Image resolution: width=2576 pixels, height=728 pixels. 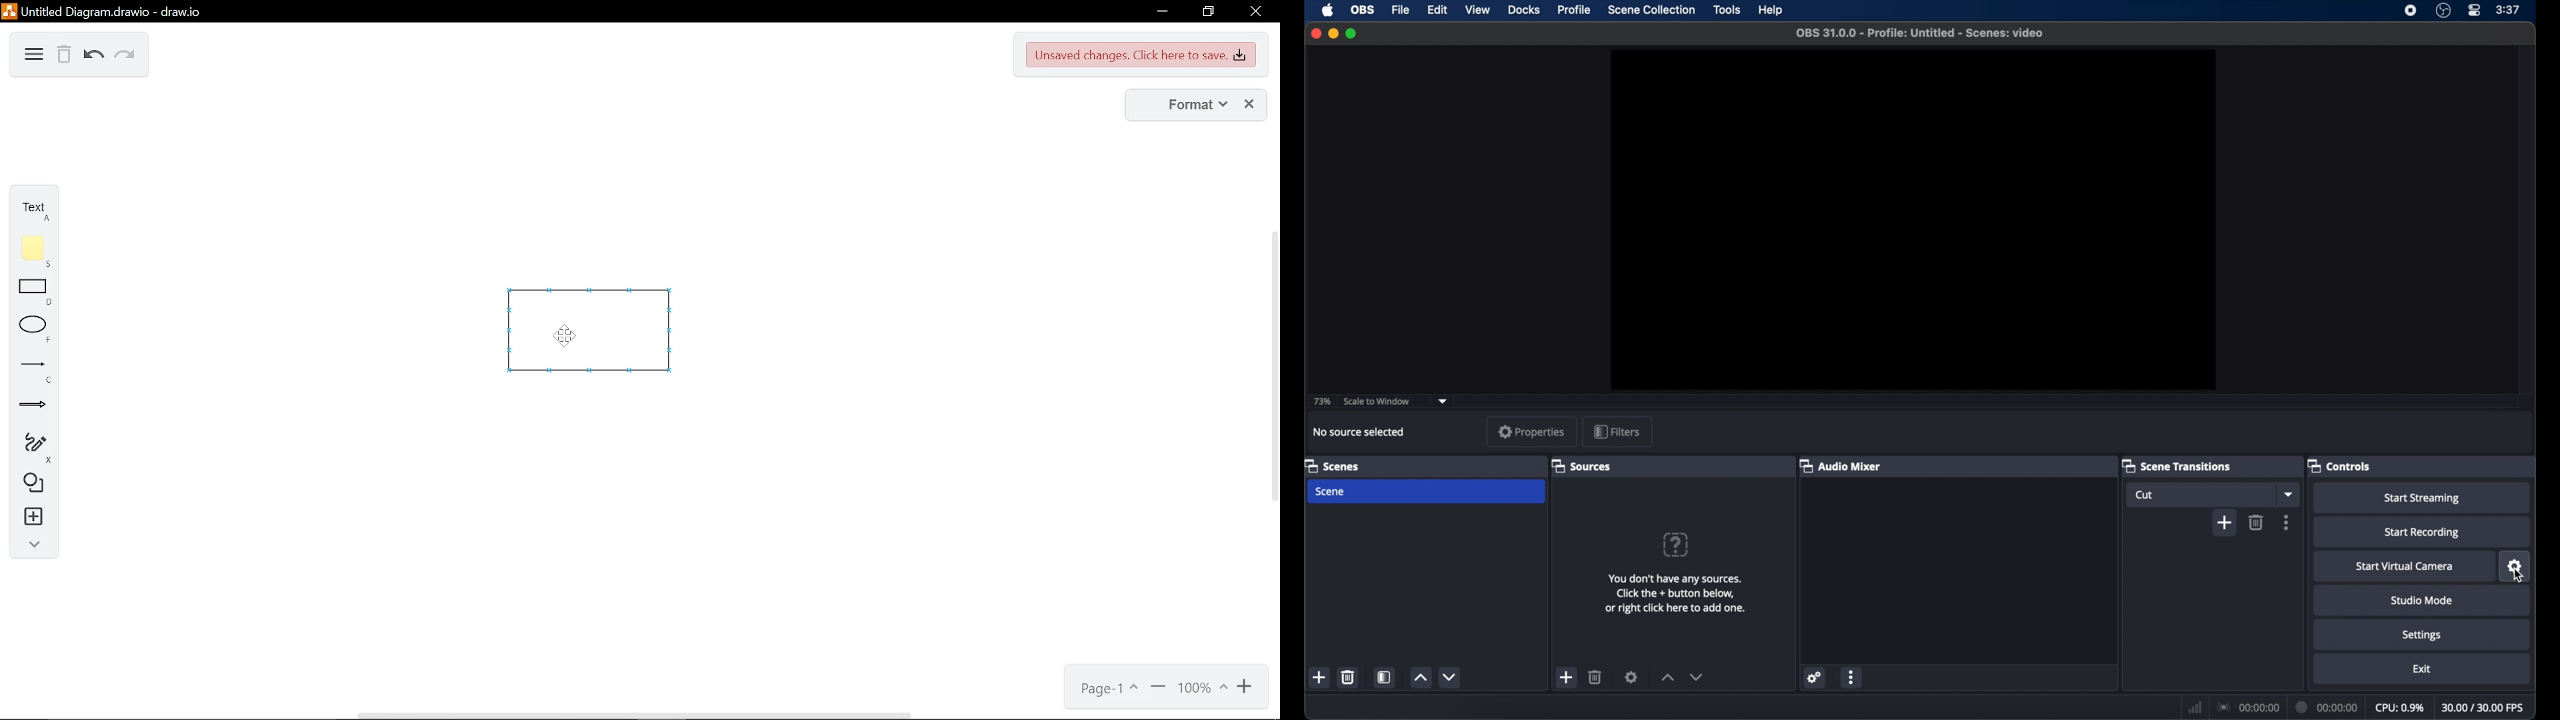 What do you see at coordinates (34, 56) in the screenshot?
I see `diagram` at bounding box center [34, 56].